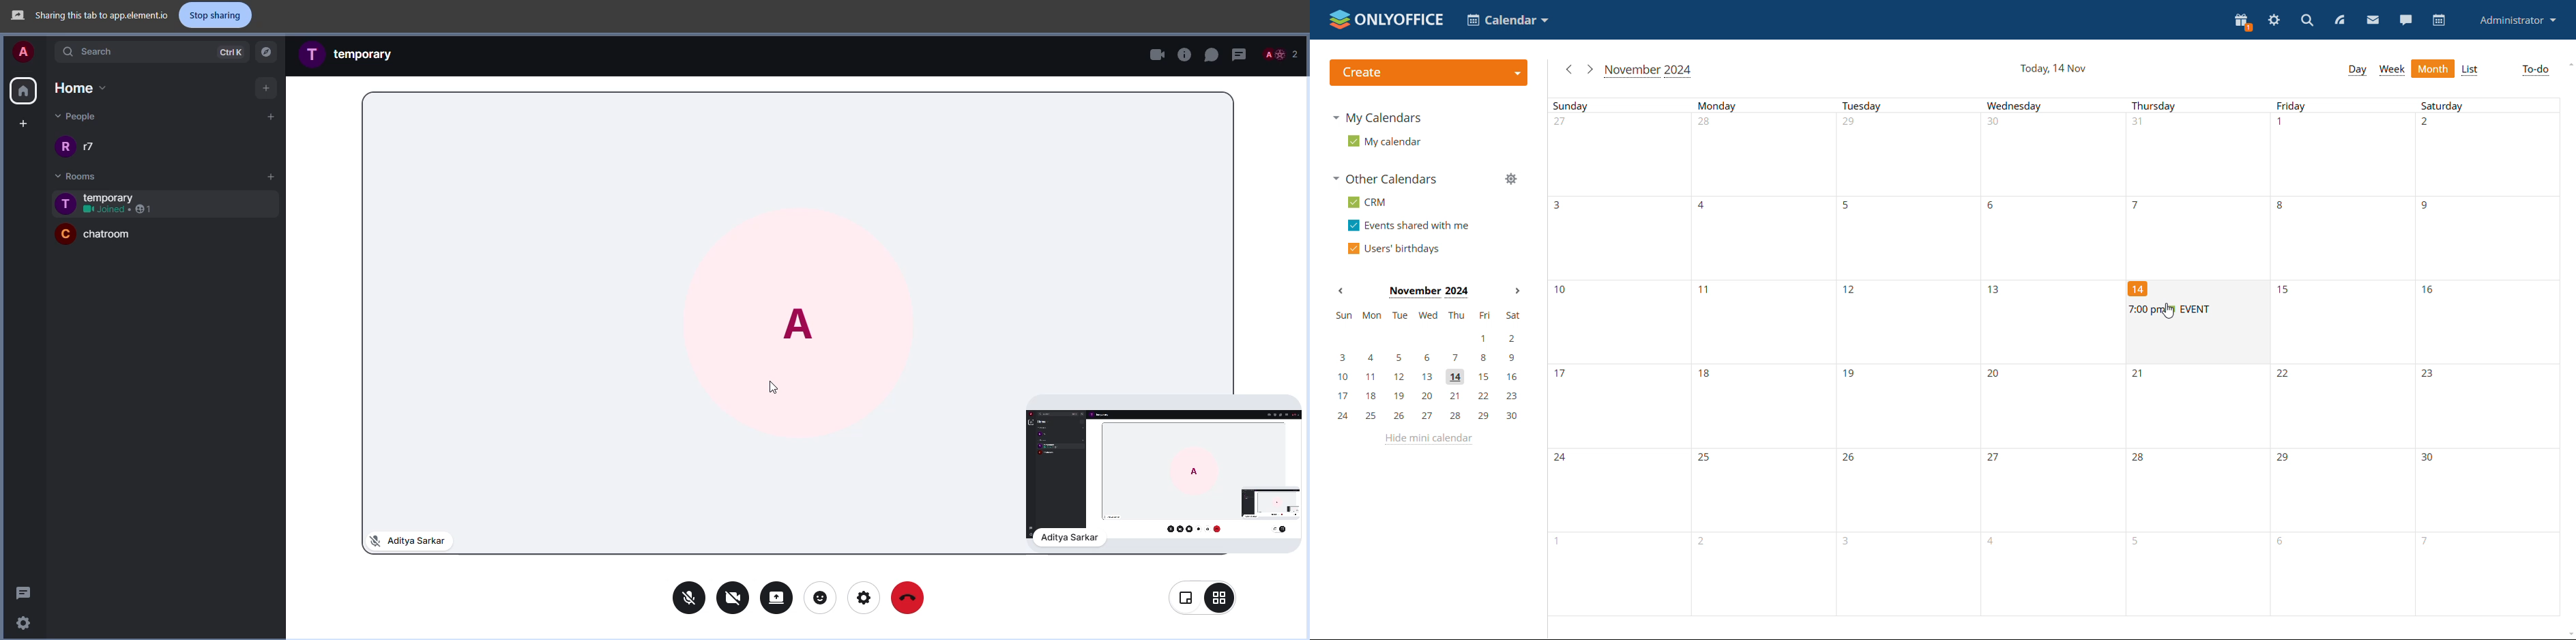 This screenshot has width=2576, height=644. What do you see at coordinates (67, 201) in the screenshot?
I see `profile` at bounding box center [67, 201].